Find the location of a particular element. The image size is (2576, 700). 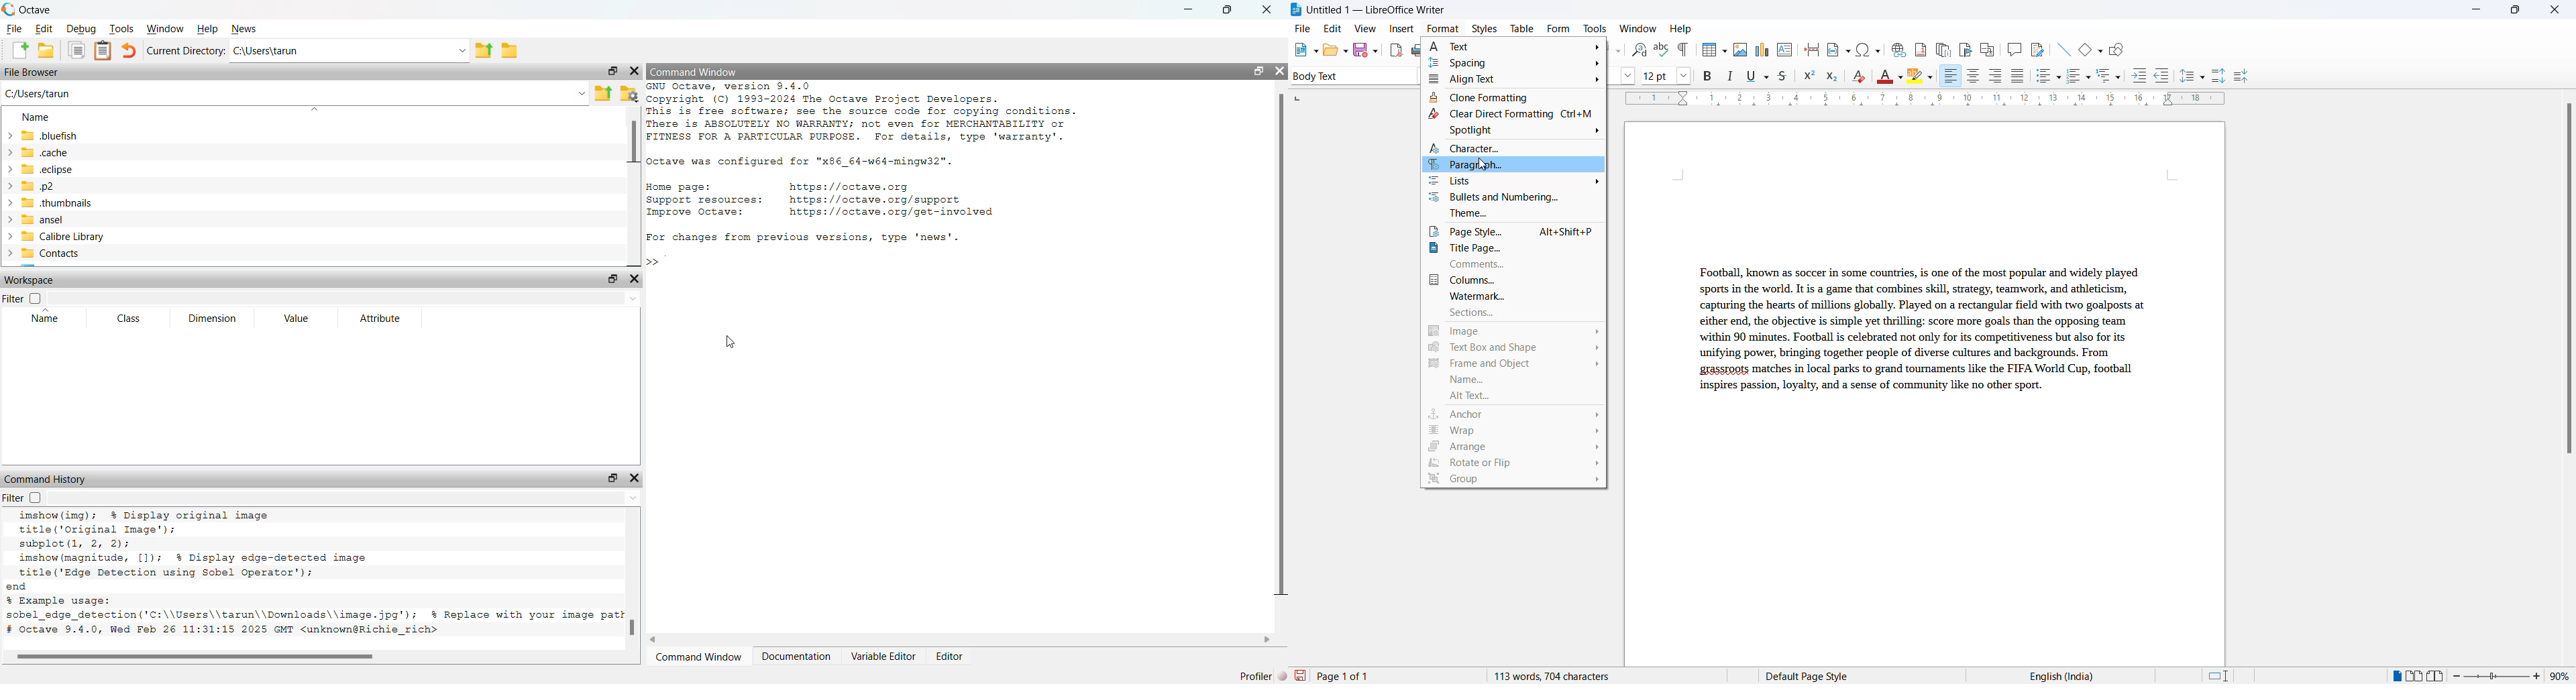

show track changes function is located at coordinates (1987, 48).